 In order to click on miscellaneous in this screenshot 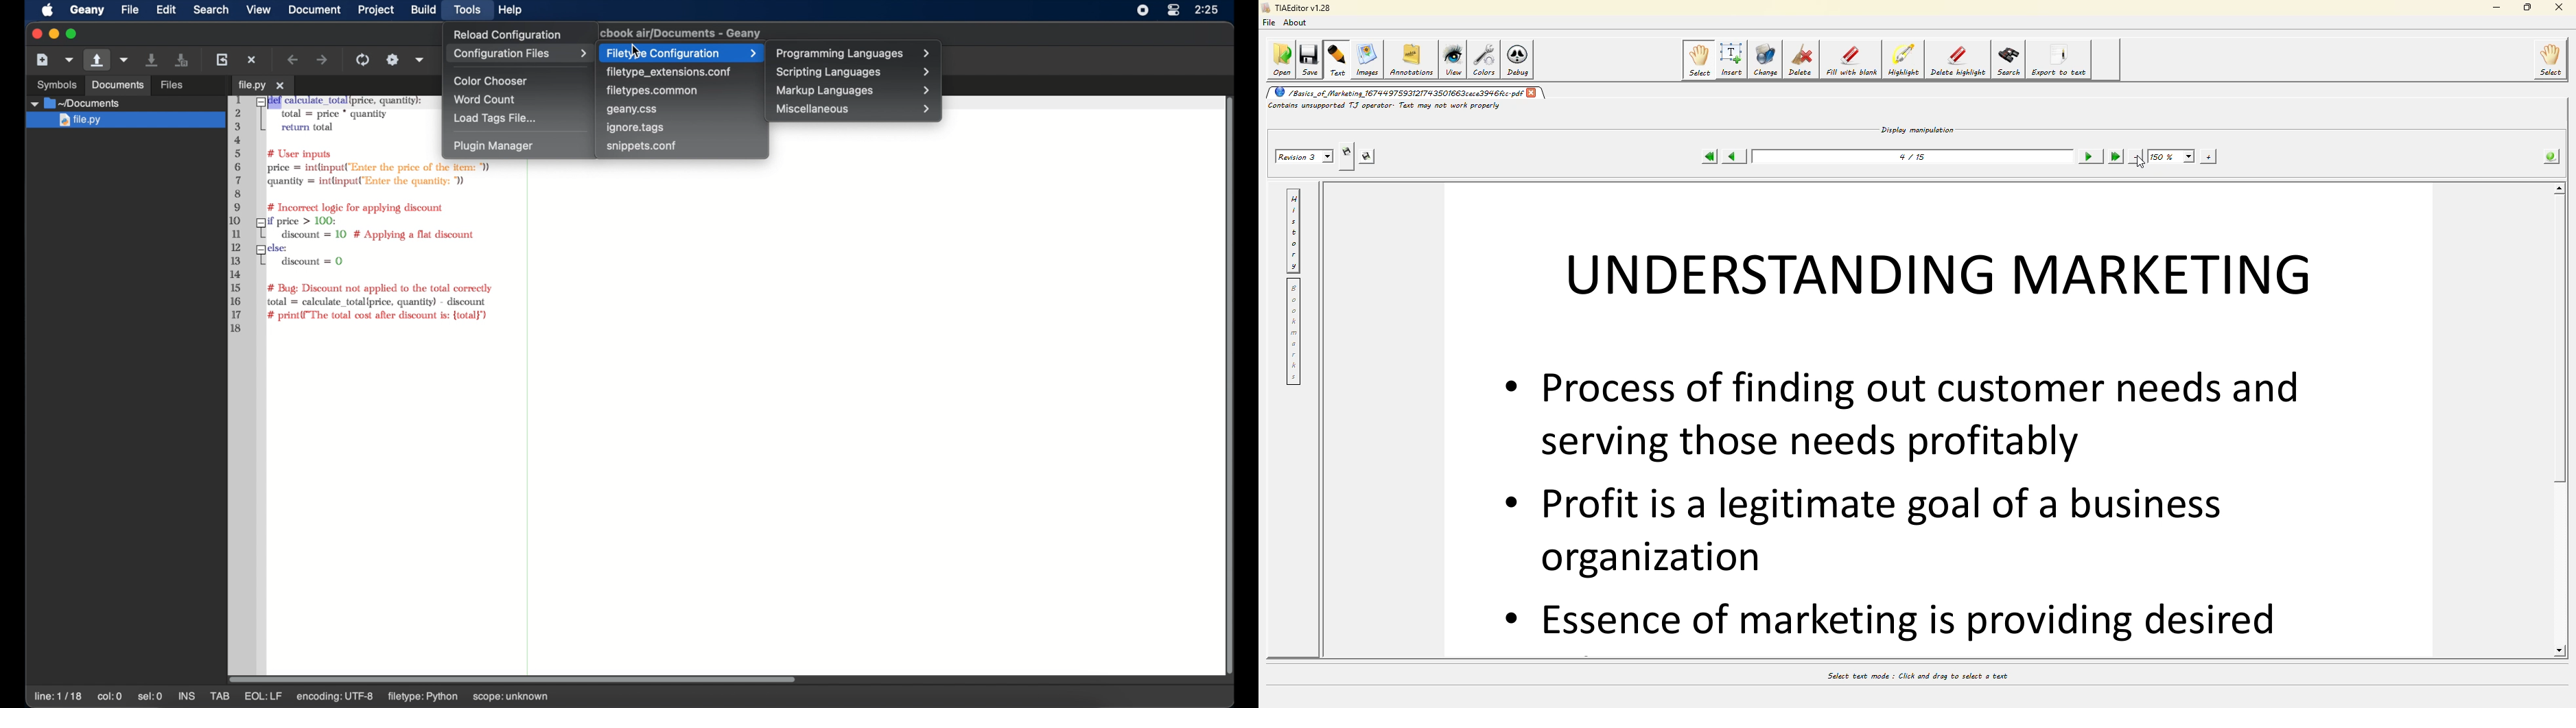, I will do `click(854, 109)`.